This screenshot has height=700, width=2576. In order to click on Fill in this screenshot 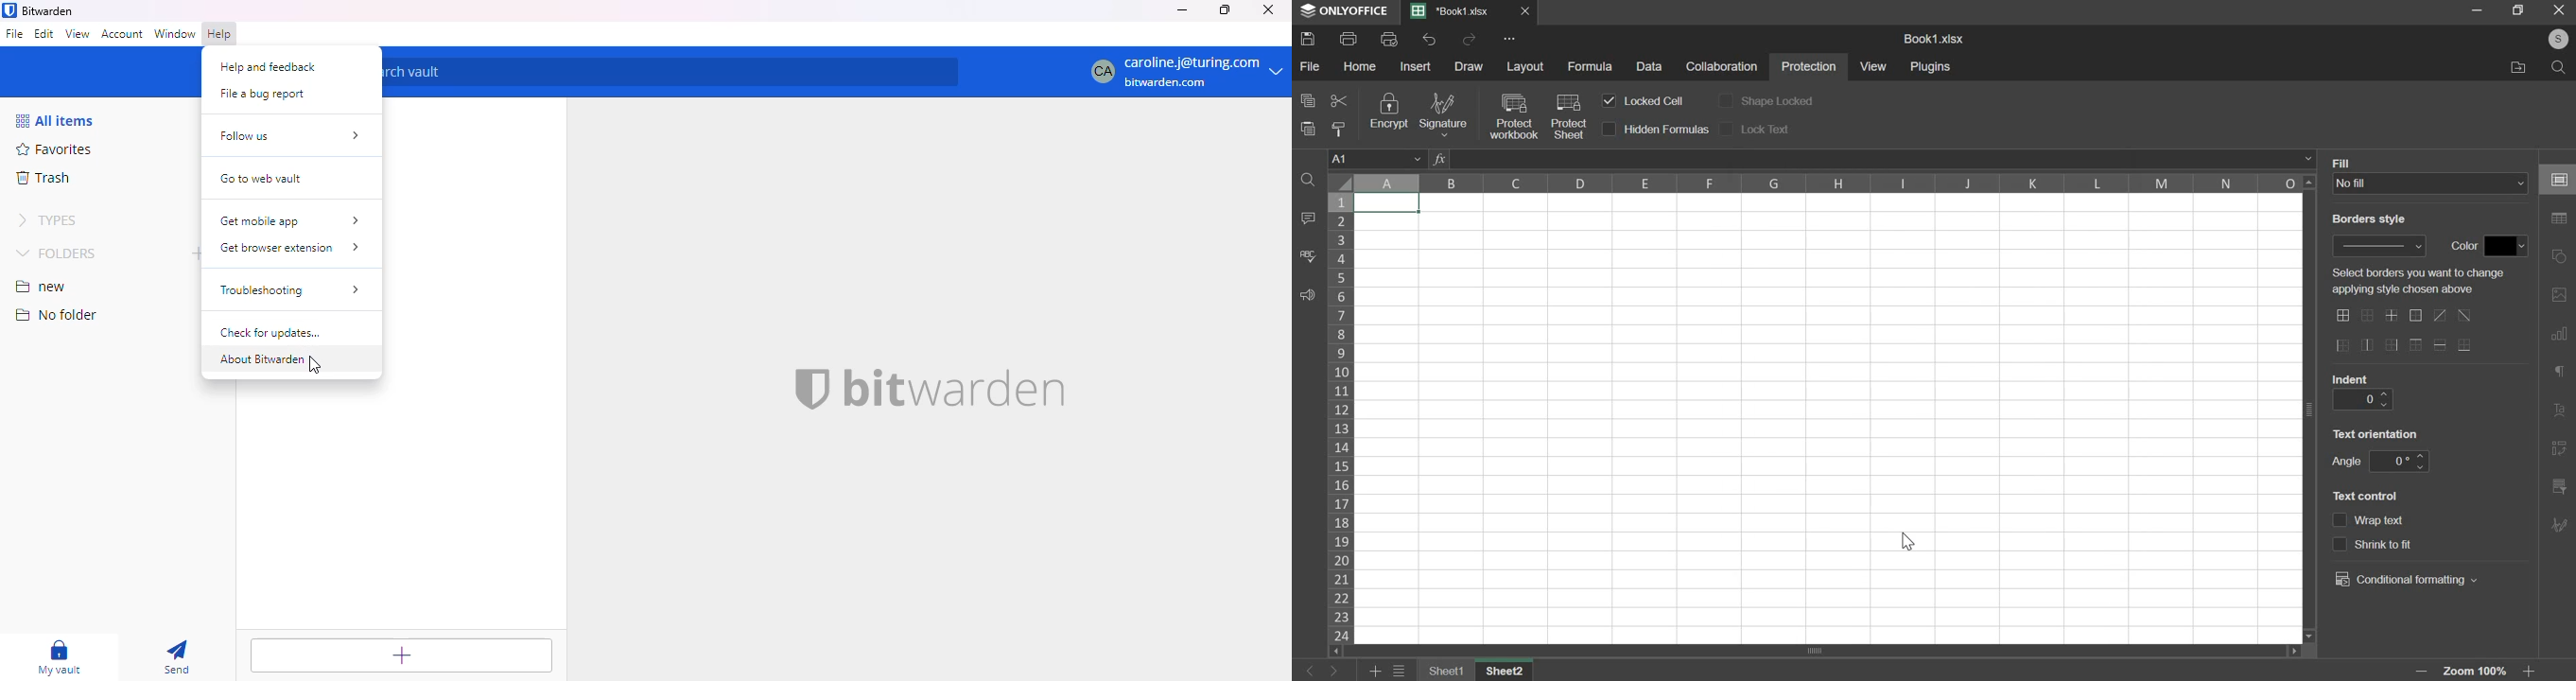, I will do `click(2345, 162)`.